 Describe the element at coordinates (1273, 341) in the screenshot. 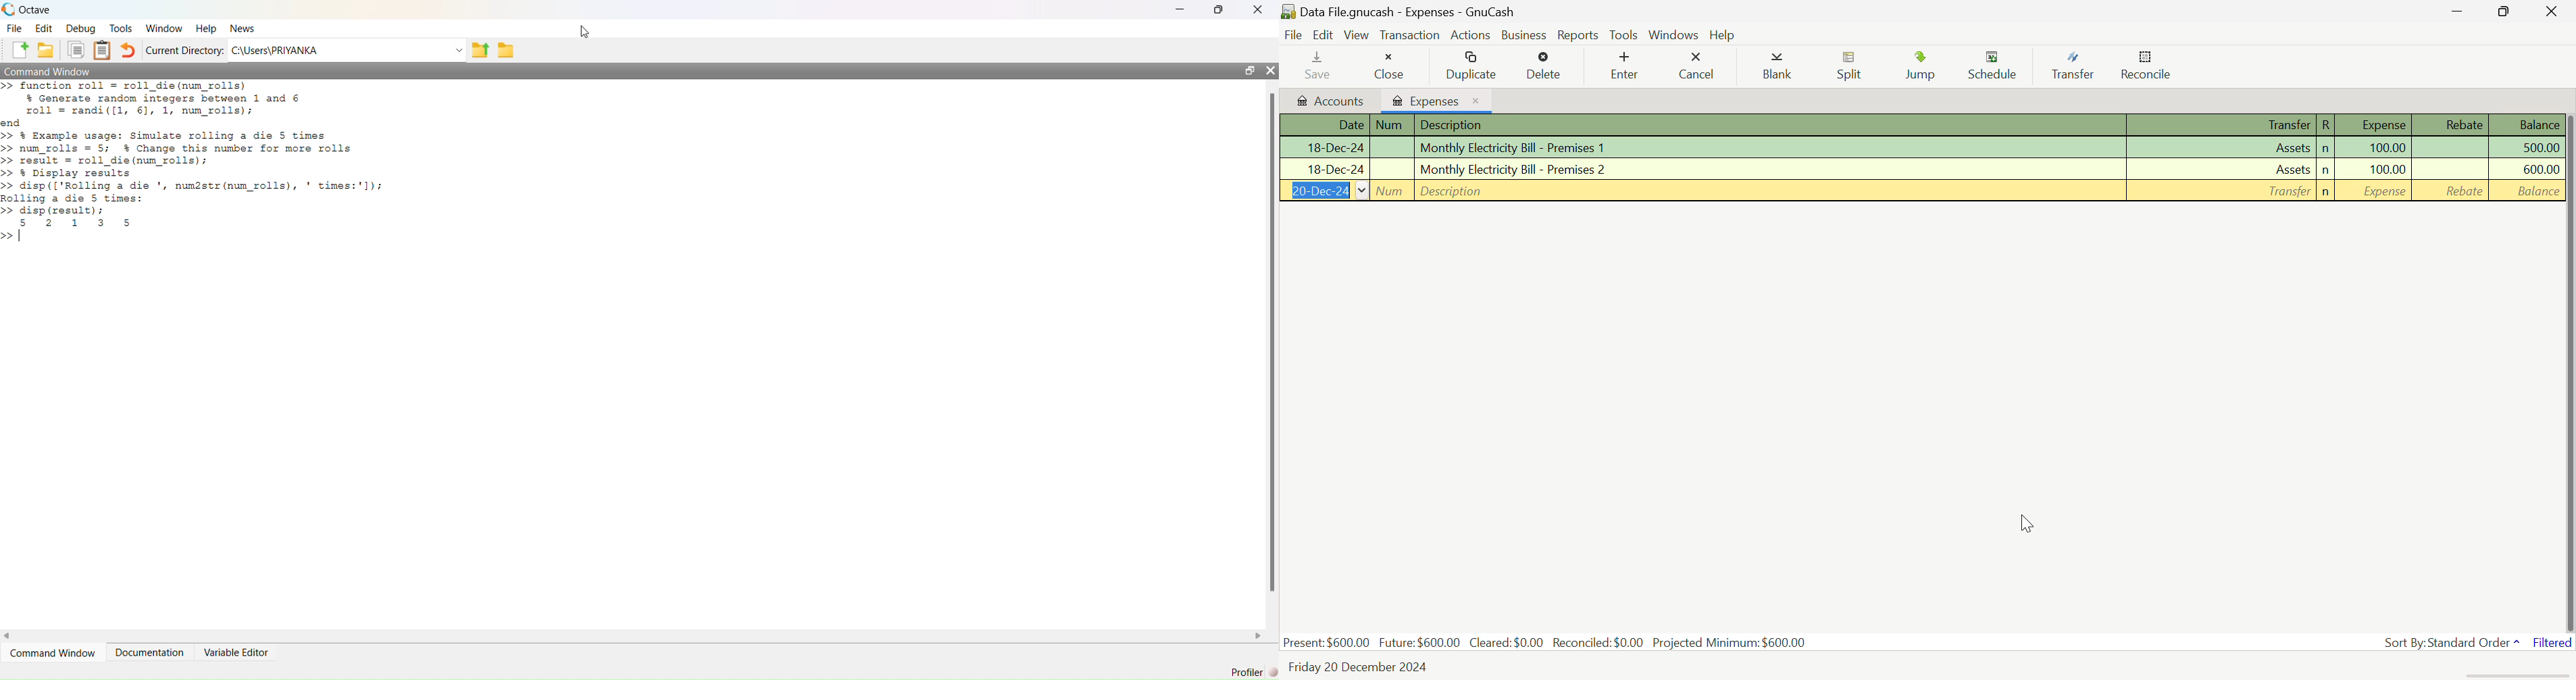

I see `scrollbar` at that location.